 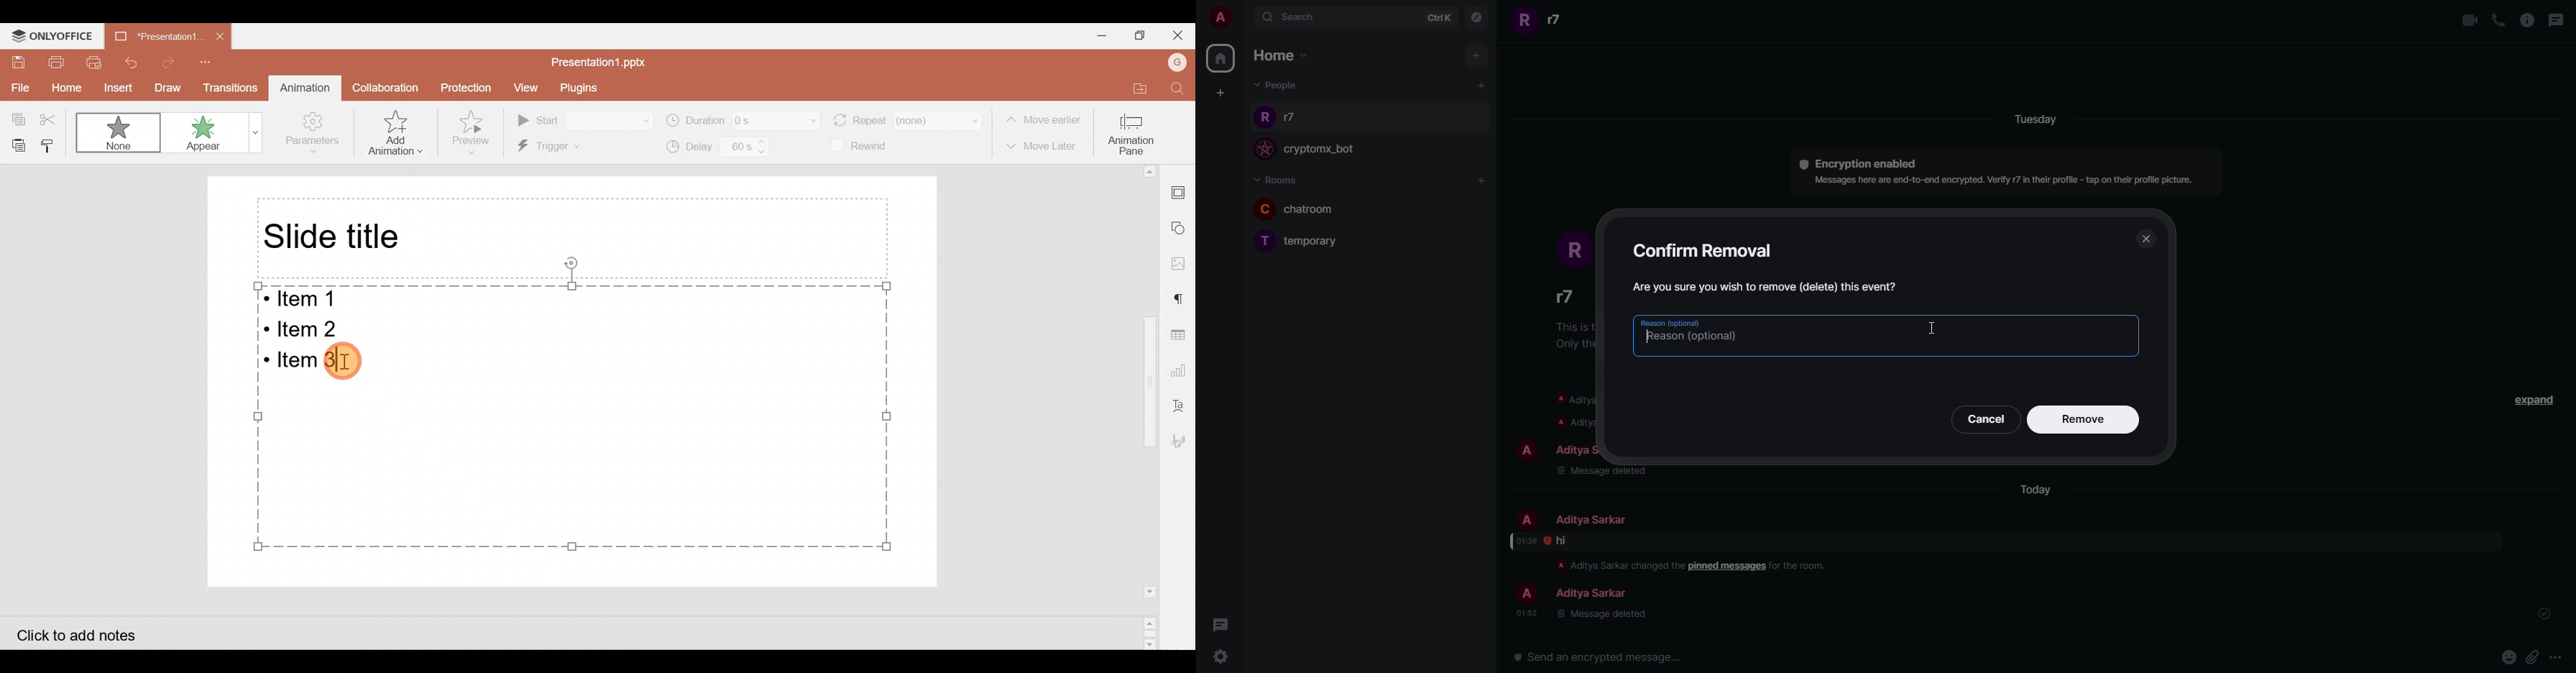 What do you see at coordinates (909, 118) in the screenshot?
I see `Repeat` at bounding box center [909, 118].